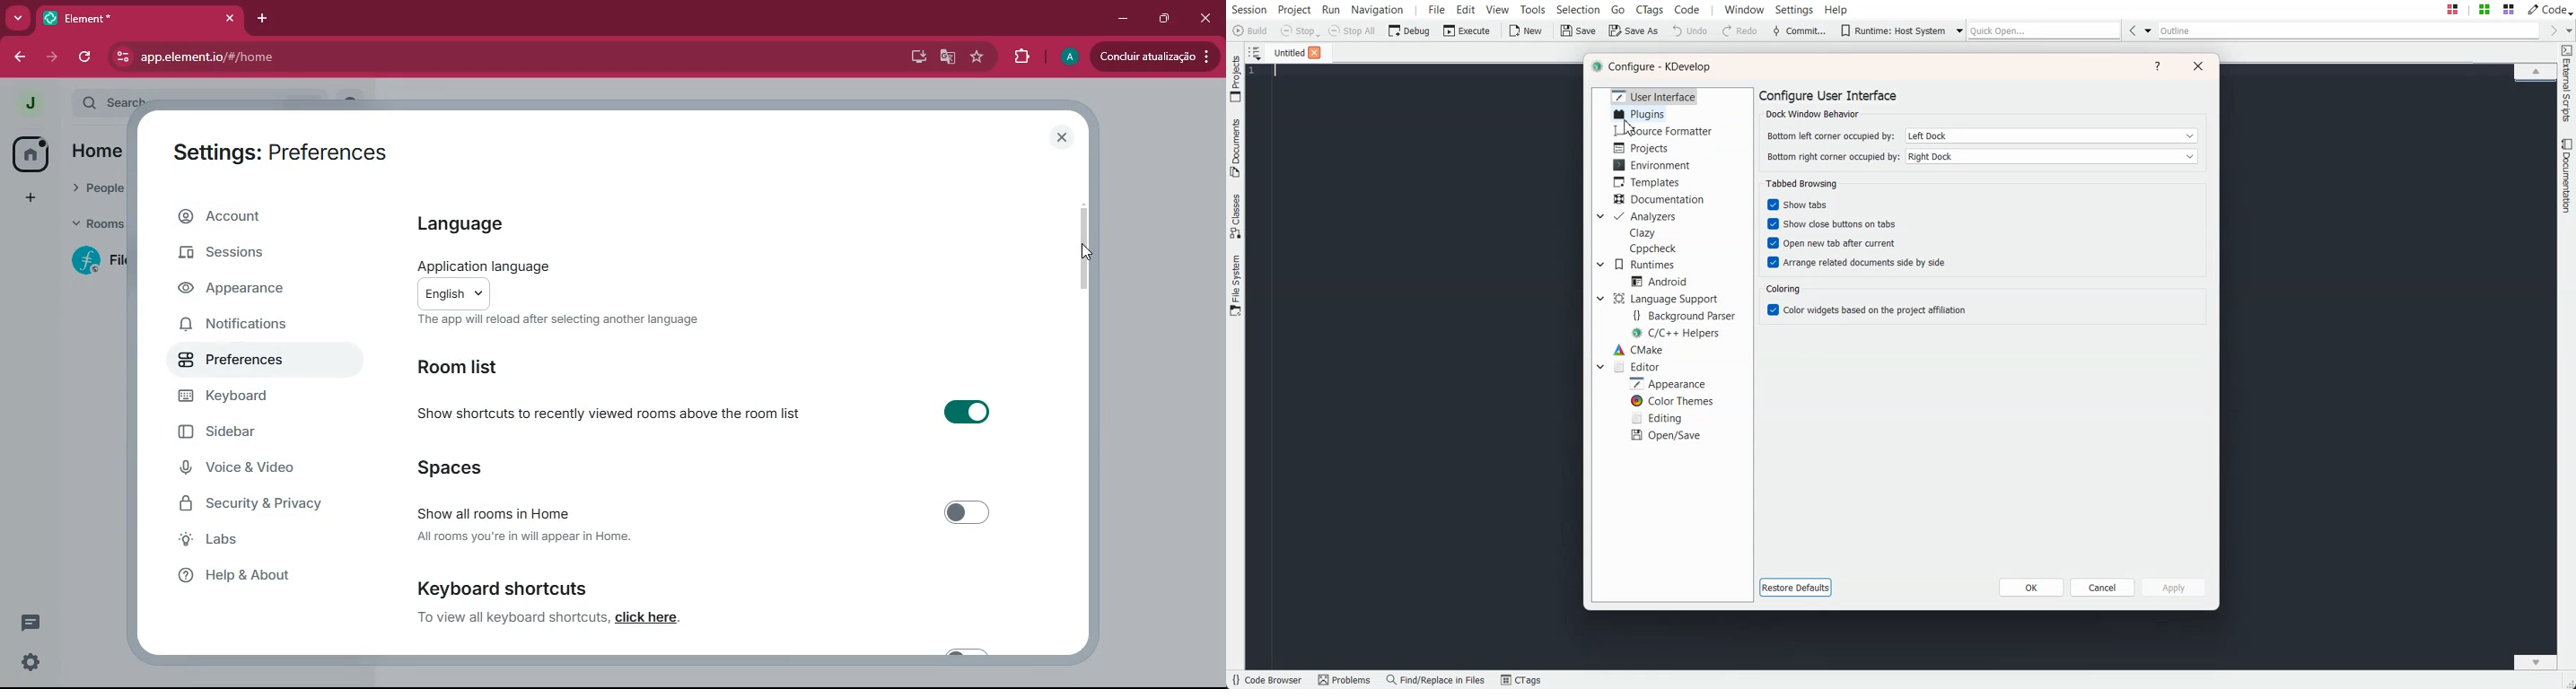  What do you see at coordinates (1521, 680) in the screenshot?
I see `CTags` at bounding box center [1521, 680].